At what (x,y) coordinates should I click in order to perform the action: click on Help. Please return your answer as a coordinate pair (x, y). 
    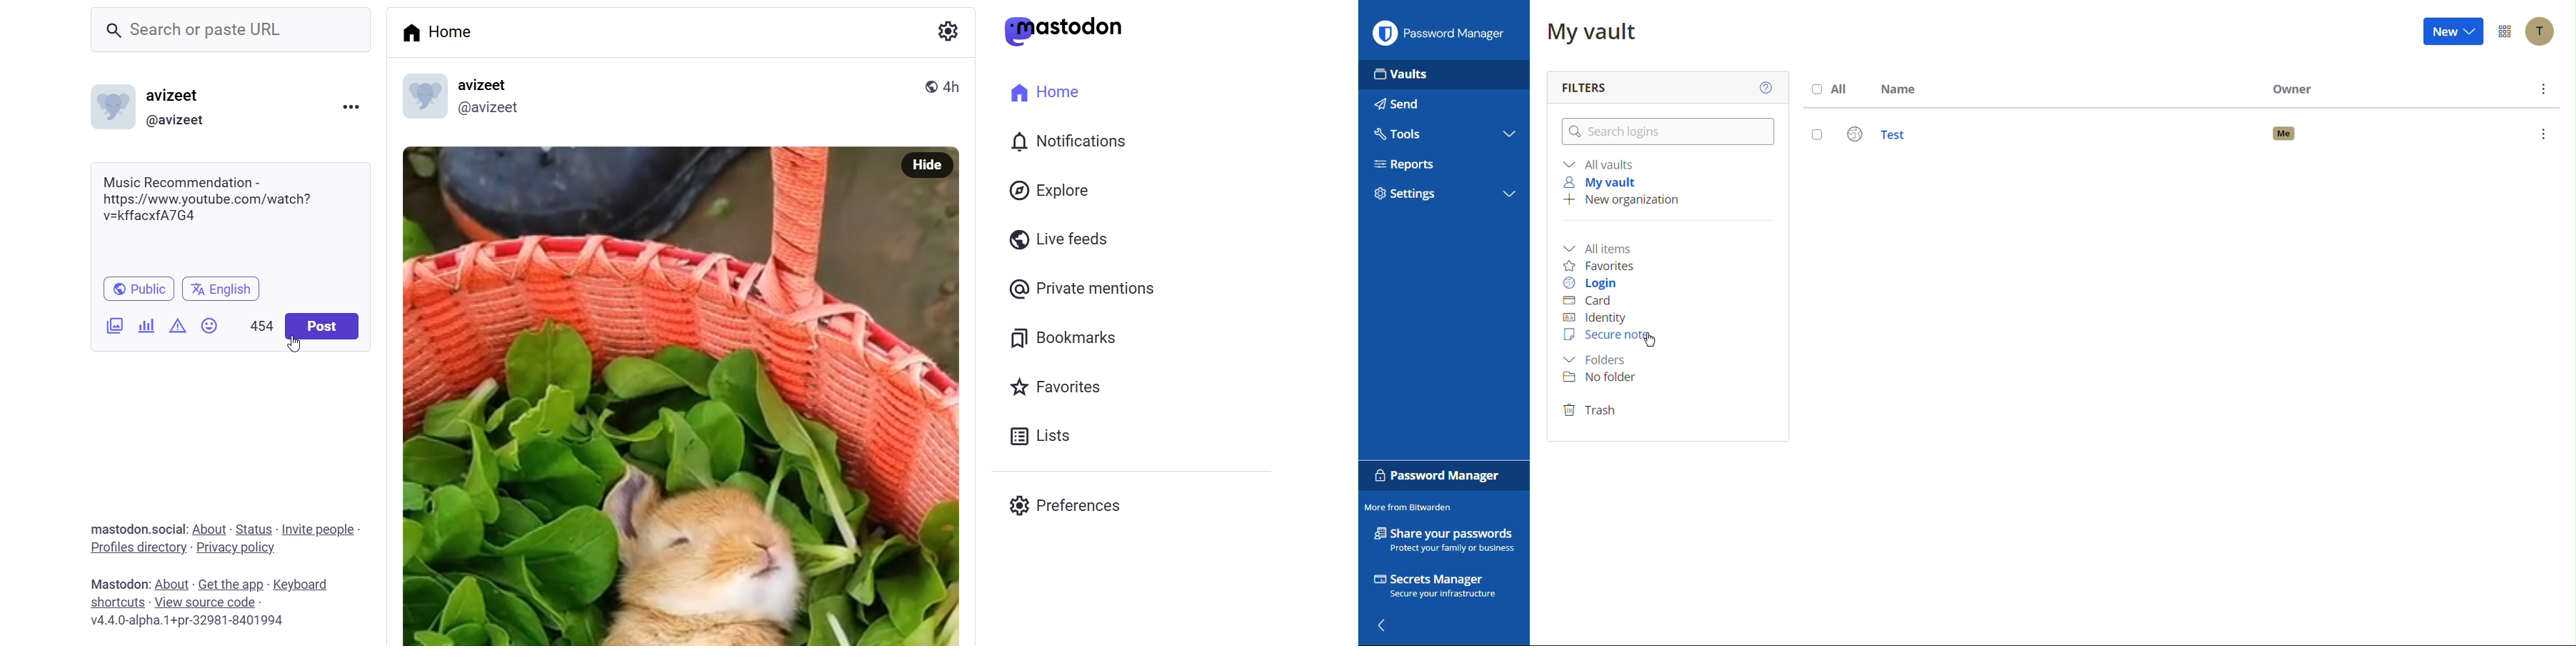
    Looking at the image, I should click on (1767, 87).